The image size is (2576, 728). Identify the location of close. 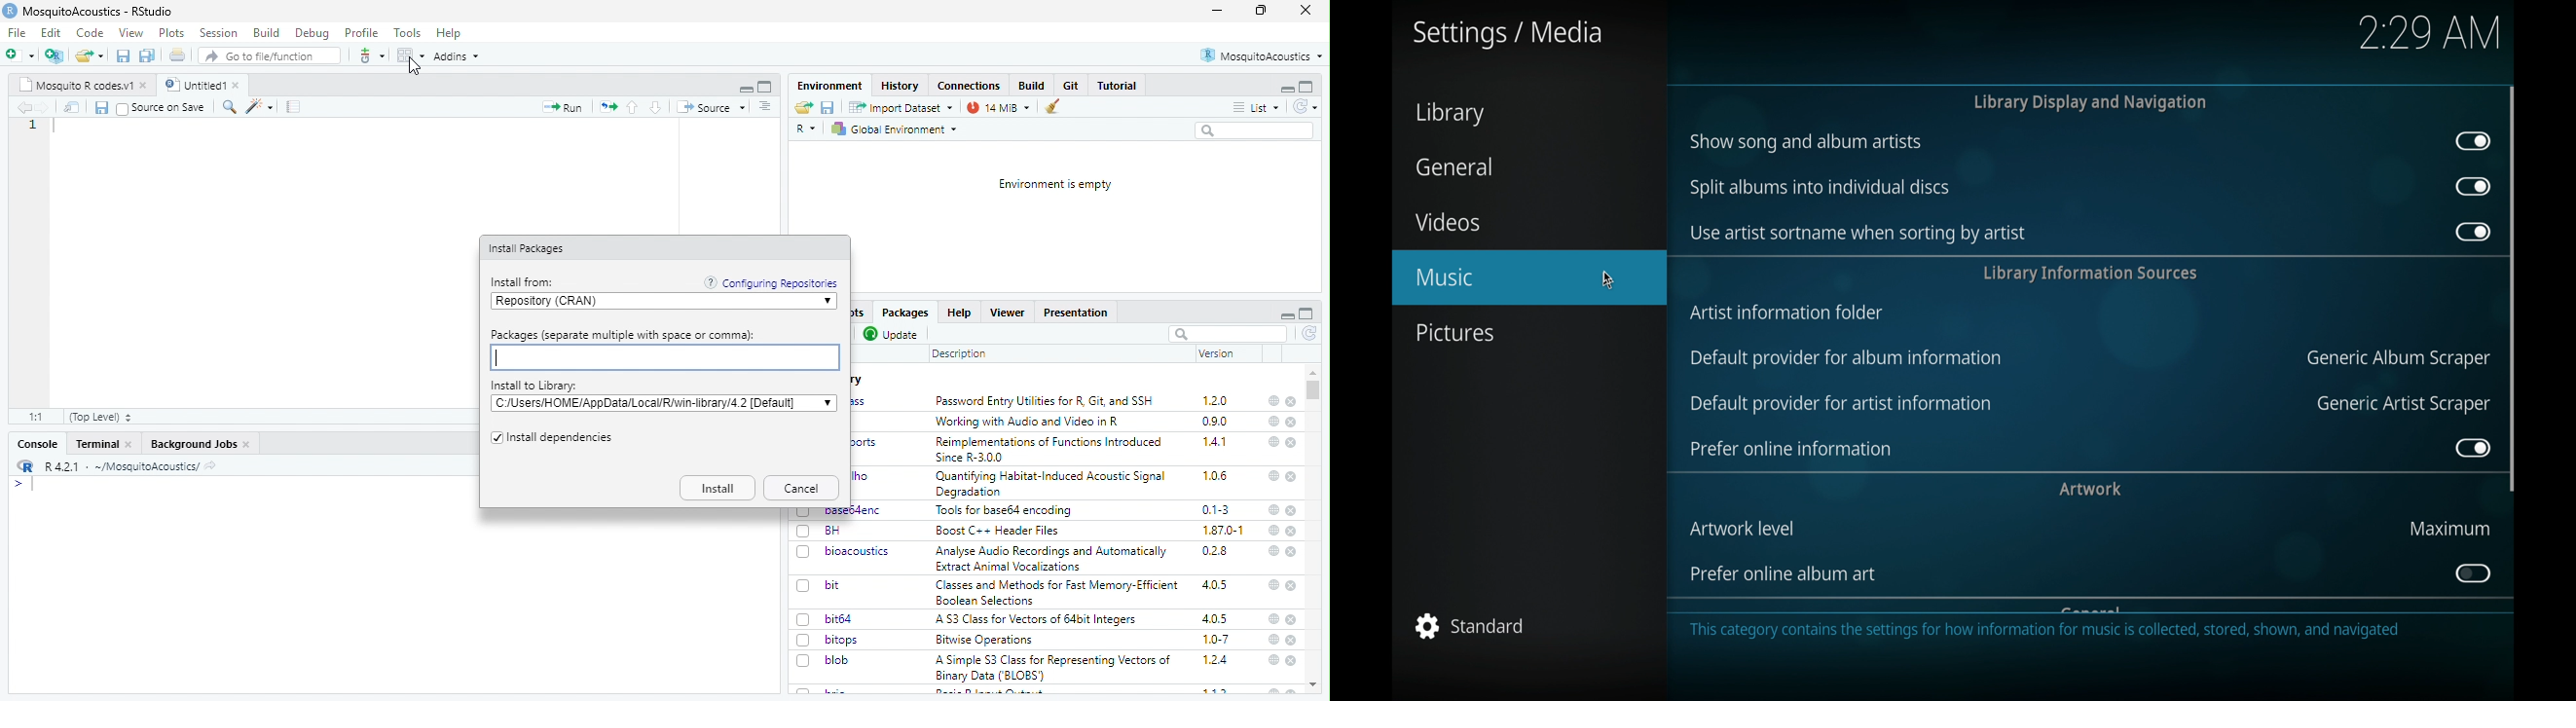
(1293, 402).